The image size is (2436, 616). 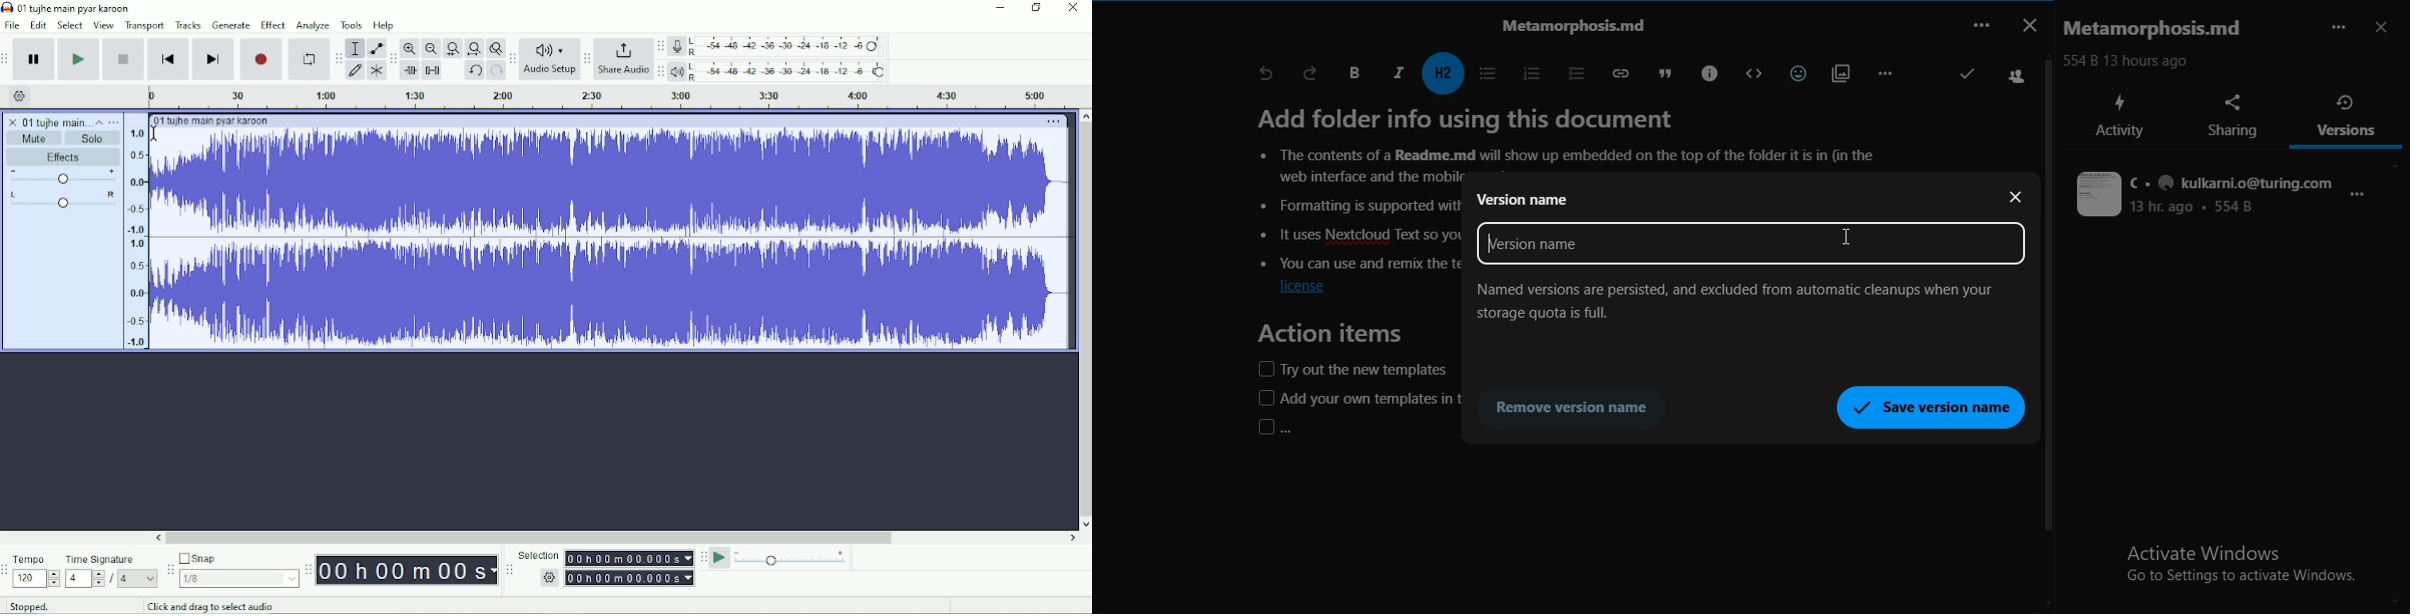 What do you see at coordinates (1661, 71) in the screenshot?
I see `blockquote` at bounding box center [1661, 71].